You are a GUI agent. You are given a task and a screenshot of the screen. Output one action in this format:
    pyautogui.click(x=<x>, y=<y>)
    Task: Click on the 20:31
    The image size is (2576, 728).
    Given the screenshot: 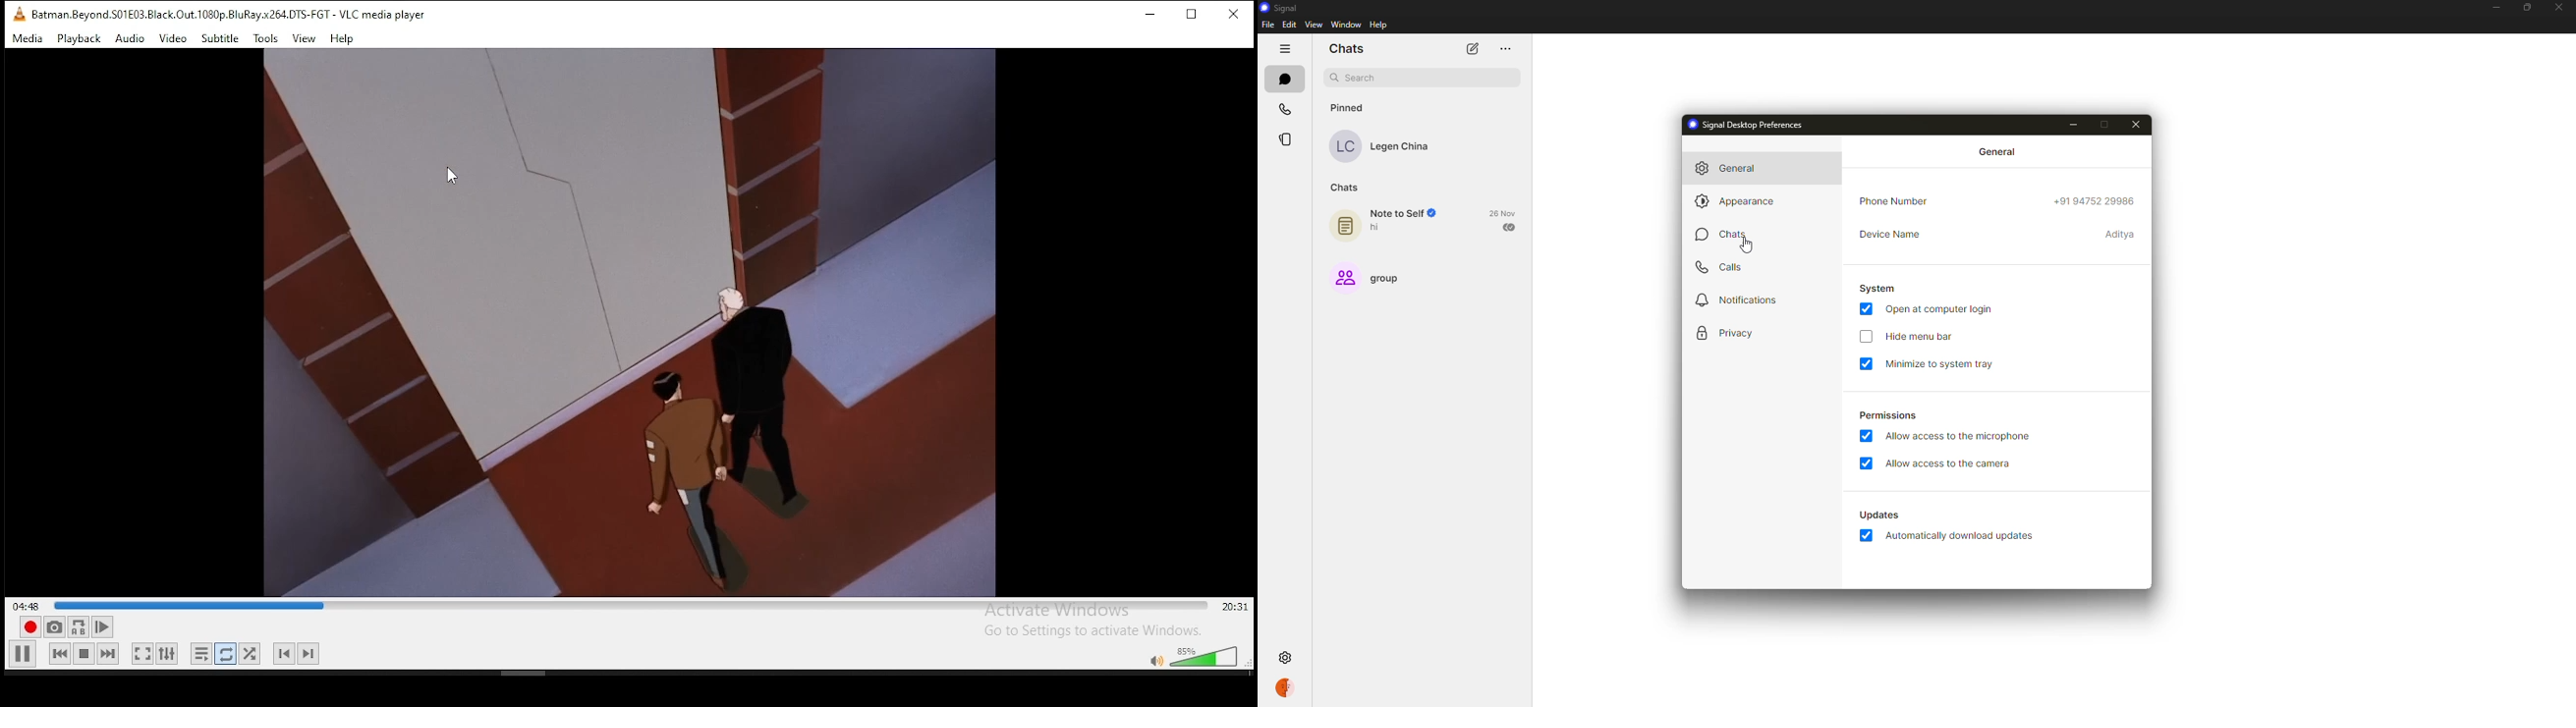 What is the action you would take?
    pyautogui.click(x=1233, y=608)
    